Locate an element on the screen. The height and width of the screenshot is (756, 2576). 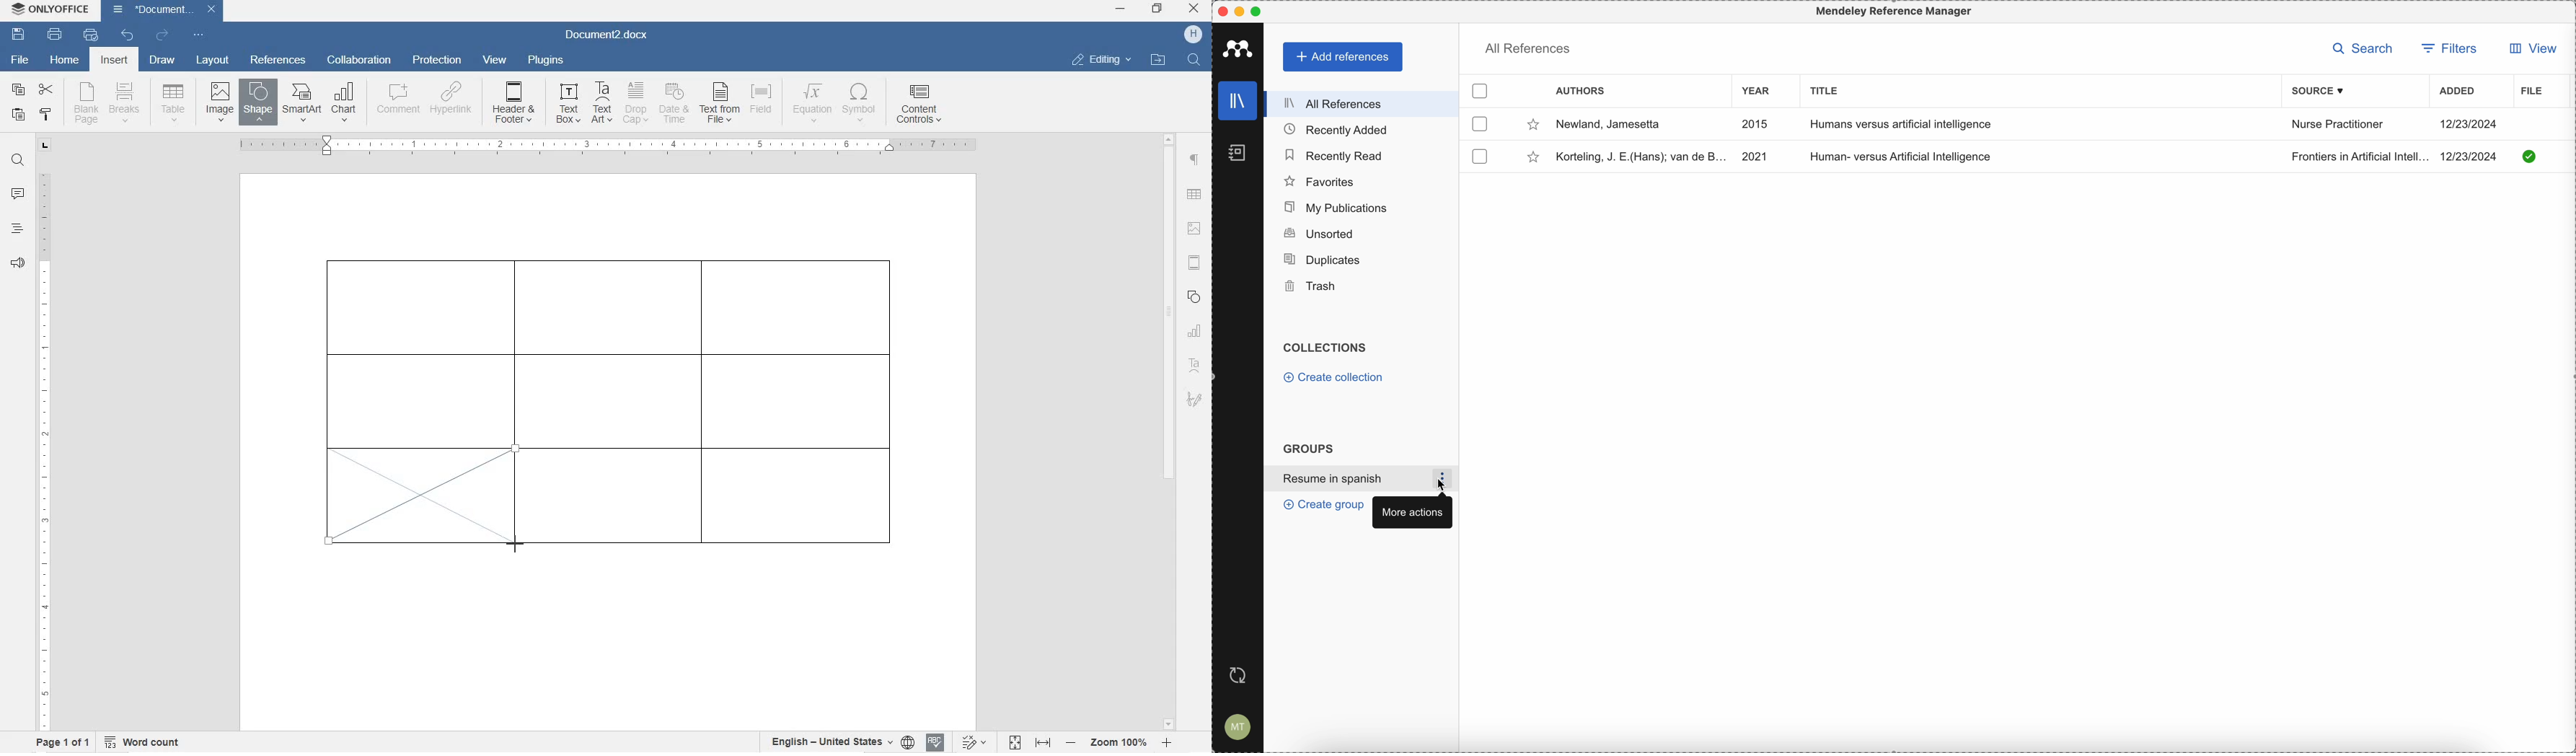
comment is located at coordinates (18, 195).